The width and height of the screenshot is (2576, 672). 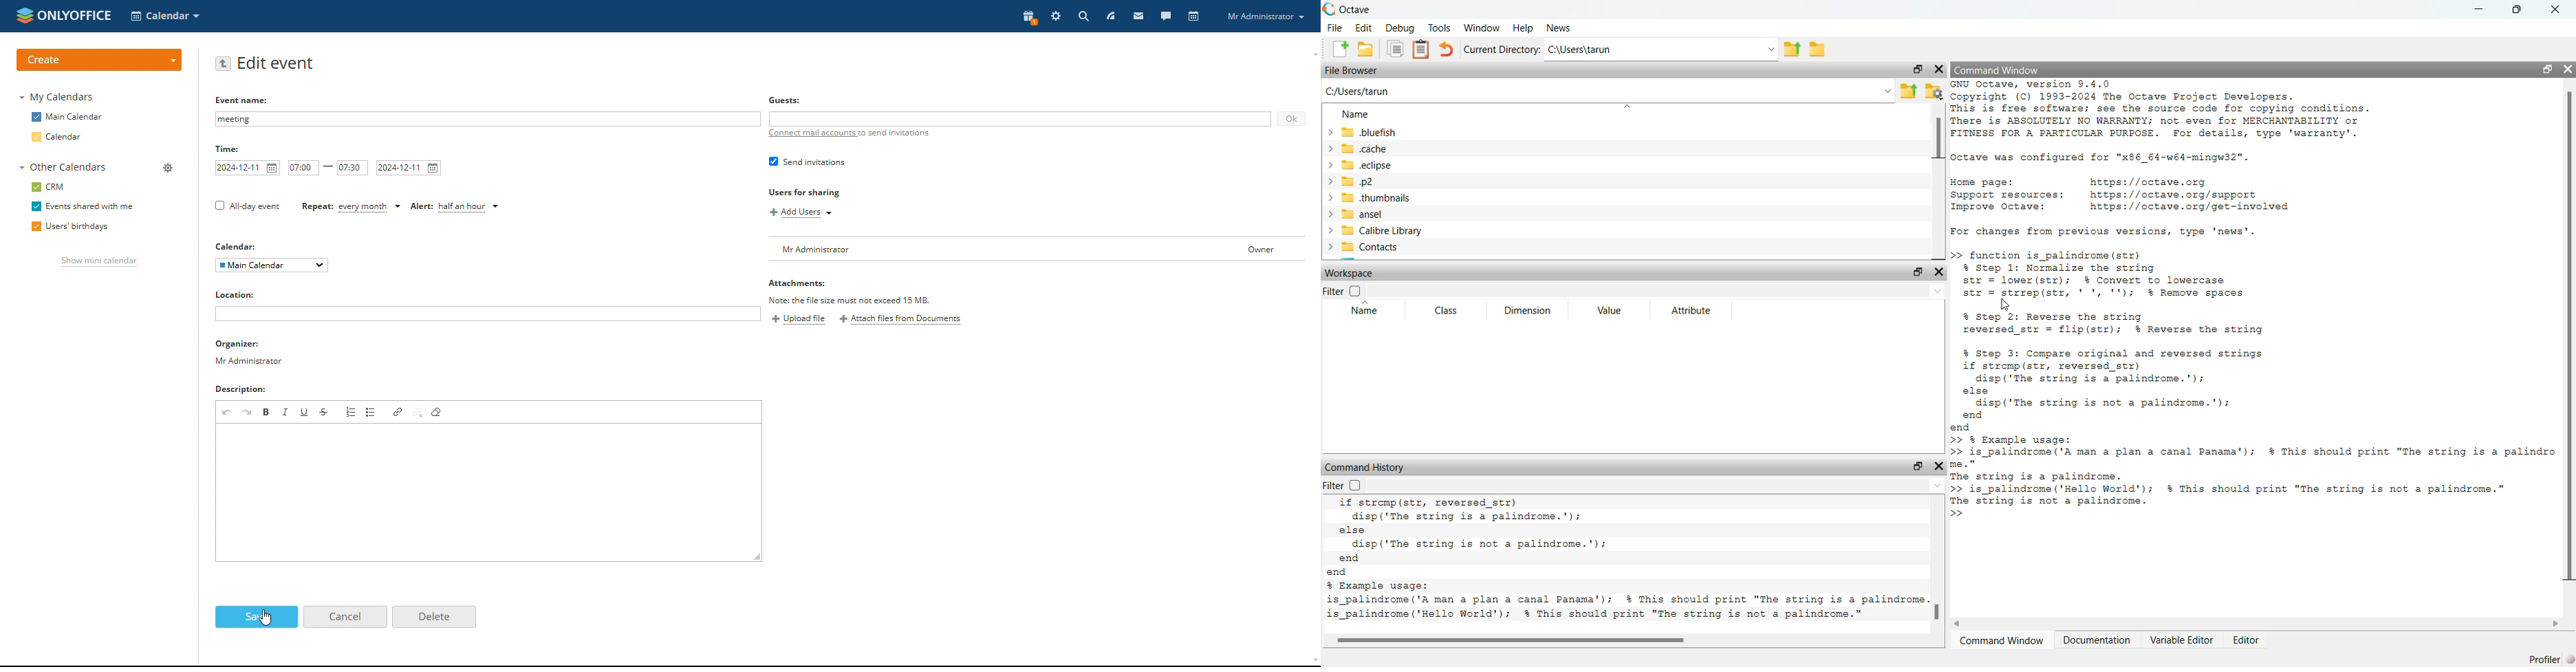 I want to click on bold, so click(x=267, y=412).